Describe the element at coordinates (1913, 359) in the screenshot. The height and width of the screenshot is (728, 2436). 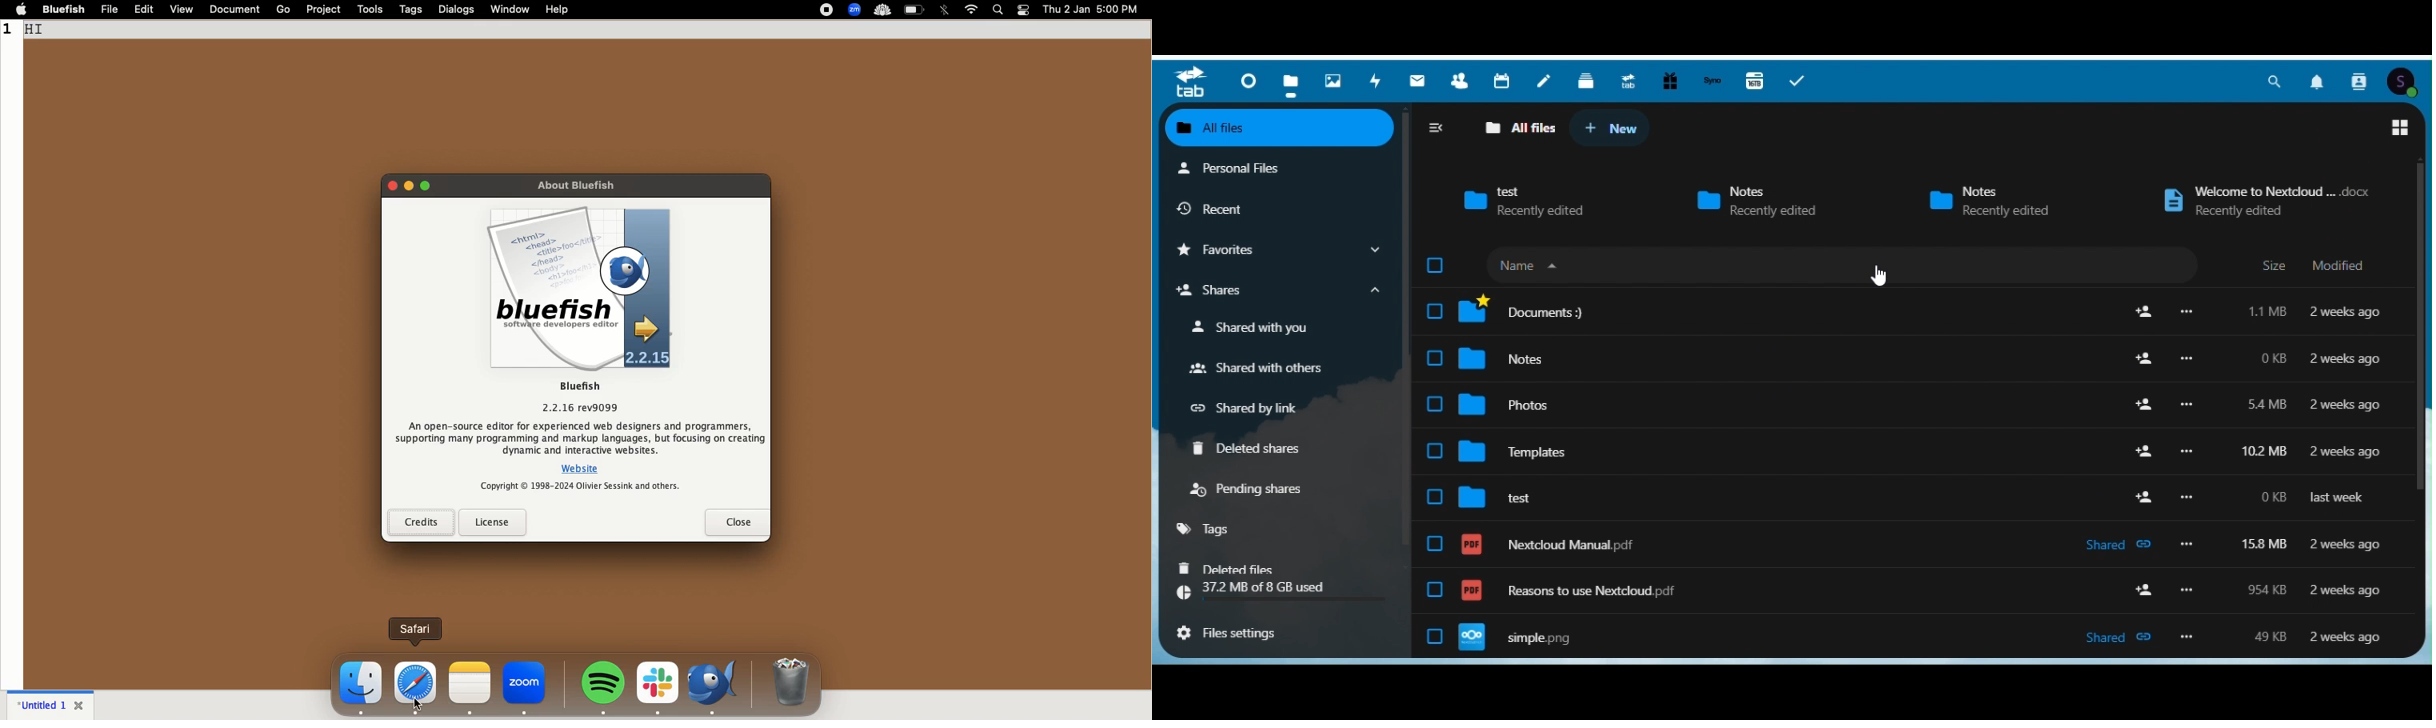
I see `notes ` at that location.